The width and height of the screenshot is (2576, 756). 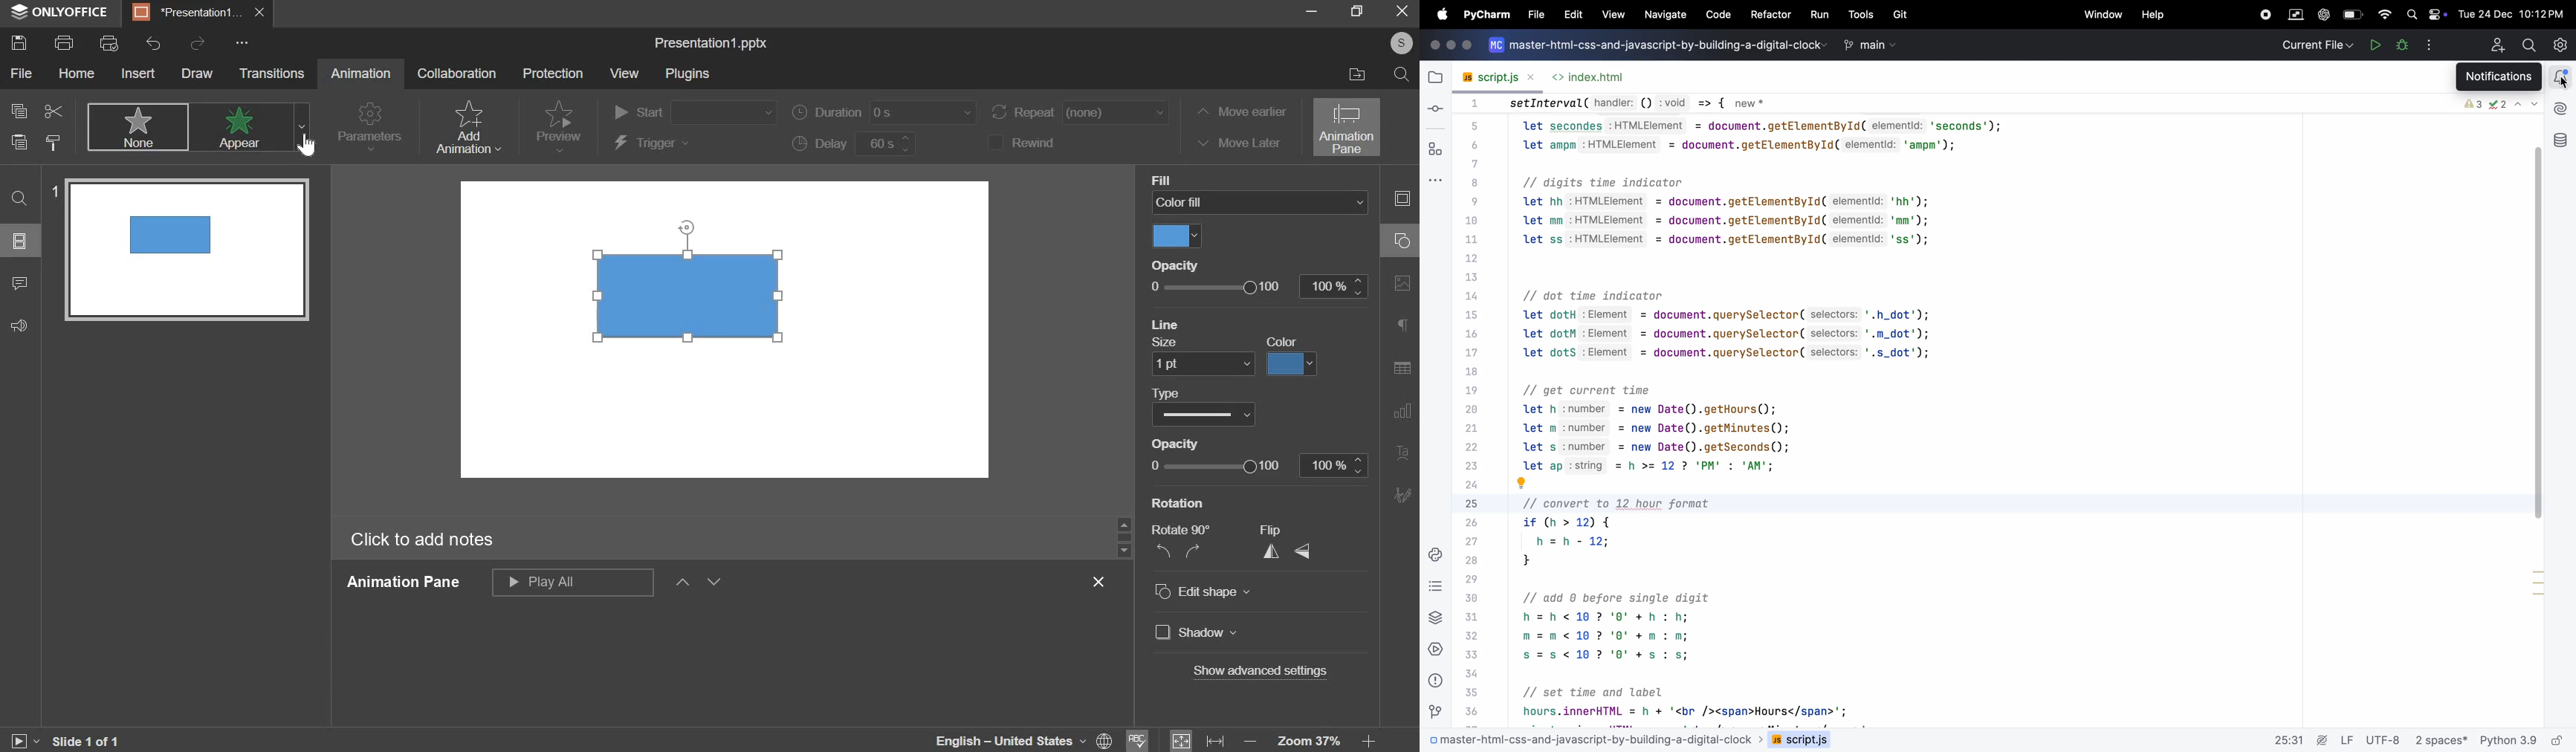 What do you see at coordinates (21, 73) in the screenshot?
I see `file` at bounding box center [21, 73].